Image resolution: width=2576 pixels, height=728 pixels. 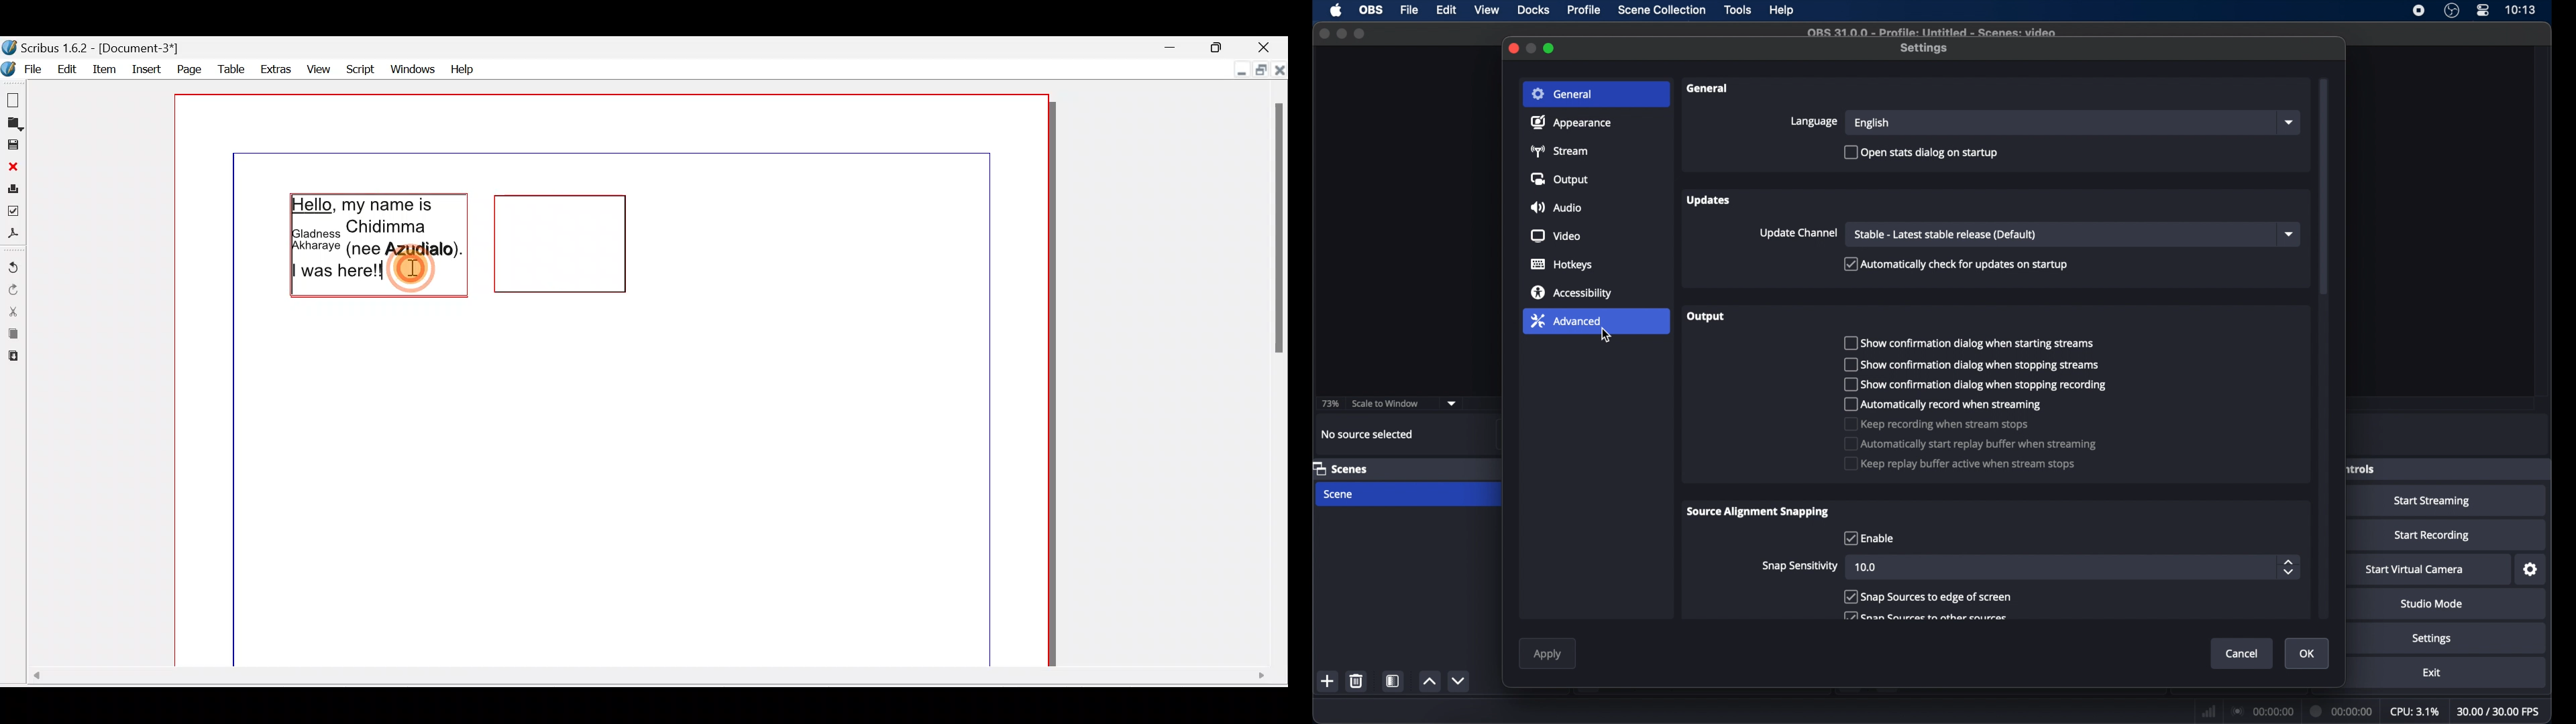 What do you see at coordinates (1446, 10) in the screenshot?
I see `edit` at bounding box center [1446, 10].